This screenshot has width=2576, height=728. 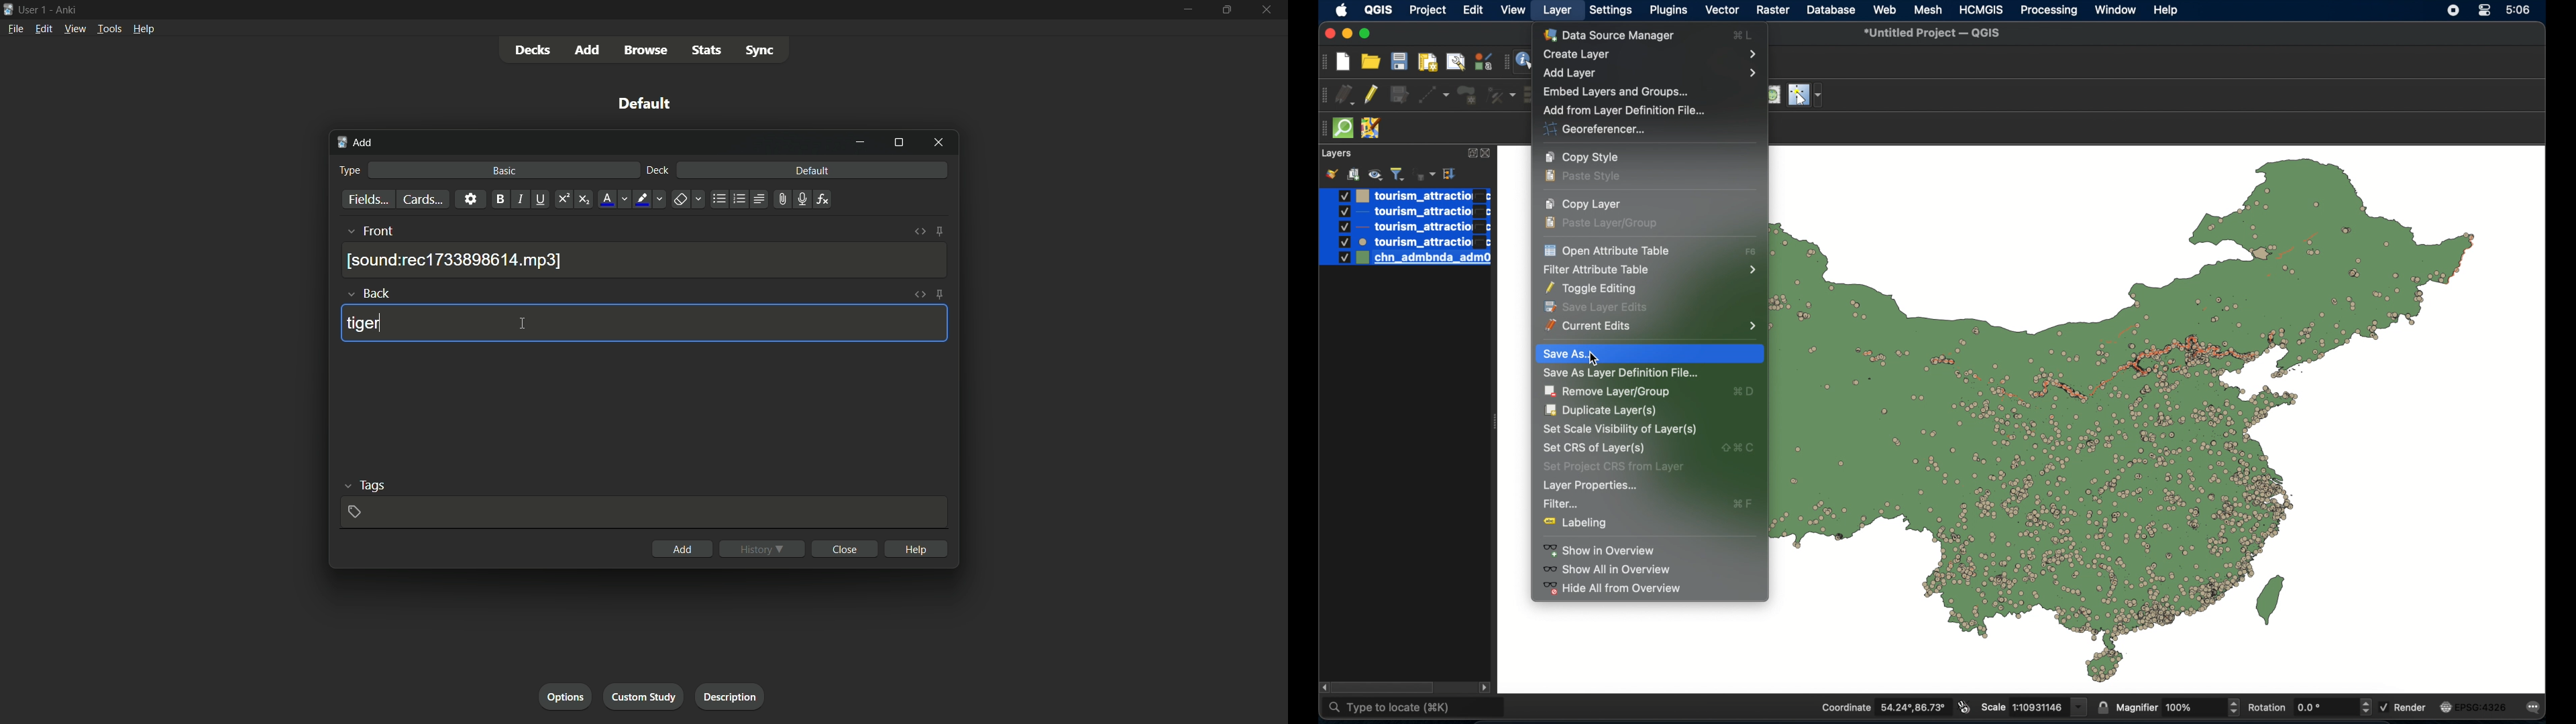 What do you see at coordinates (940, 294) in the screenshot?
I see `toggle sticky` at bounding box center [940, 294].